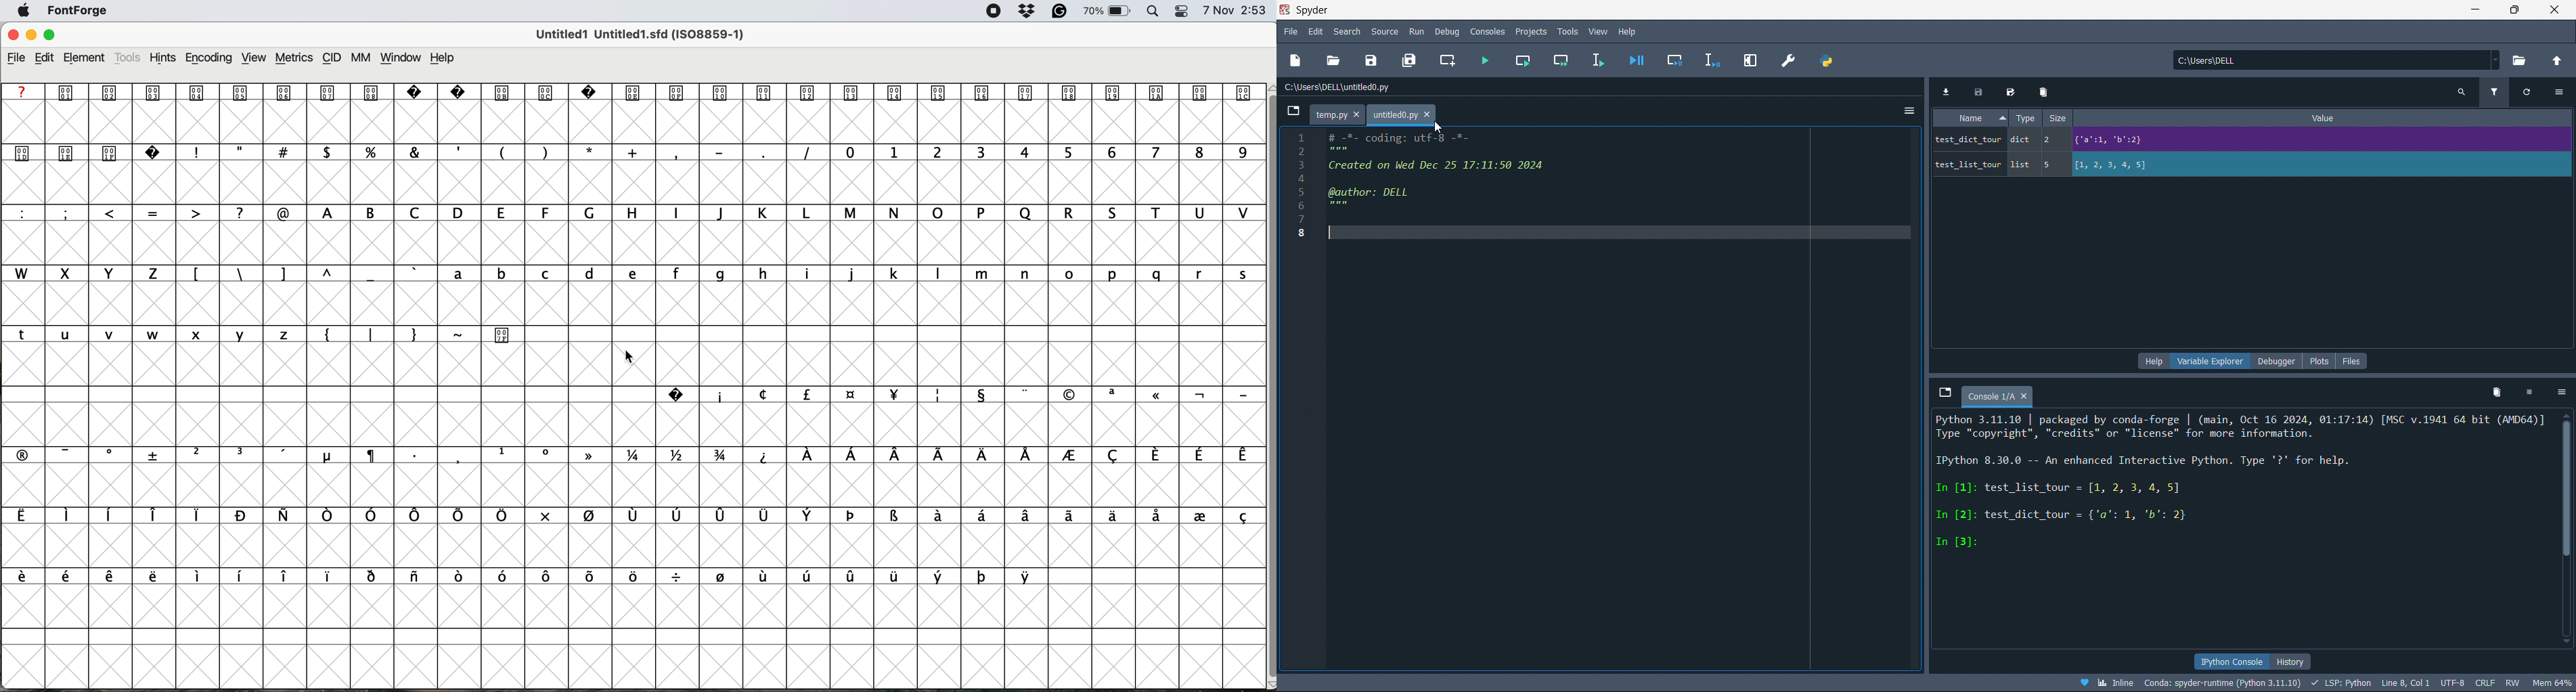 The height and width of the screenshot is (700, 2576). Describe the element at coordinates (2108, 682) in the screenshot. I see `Inline` at that location.